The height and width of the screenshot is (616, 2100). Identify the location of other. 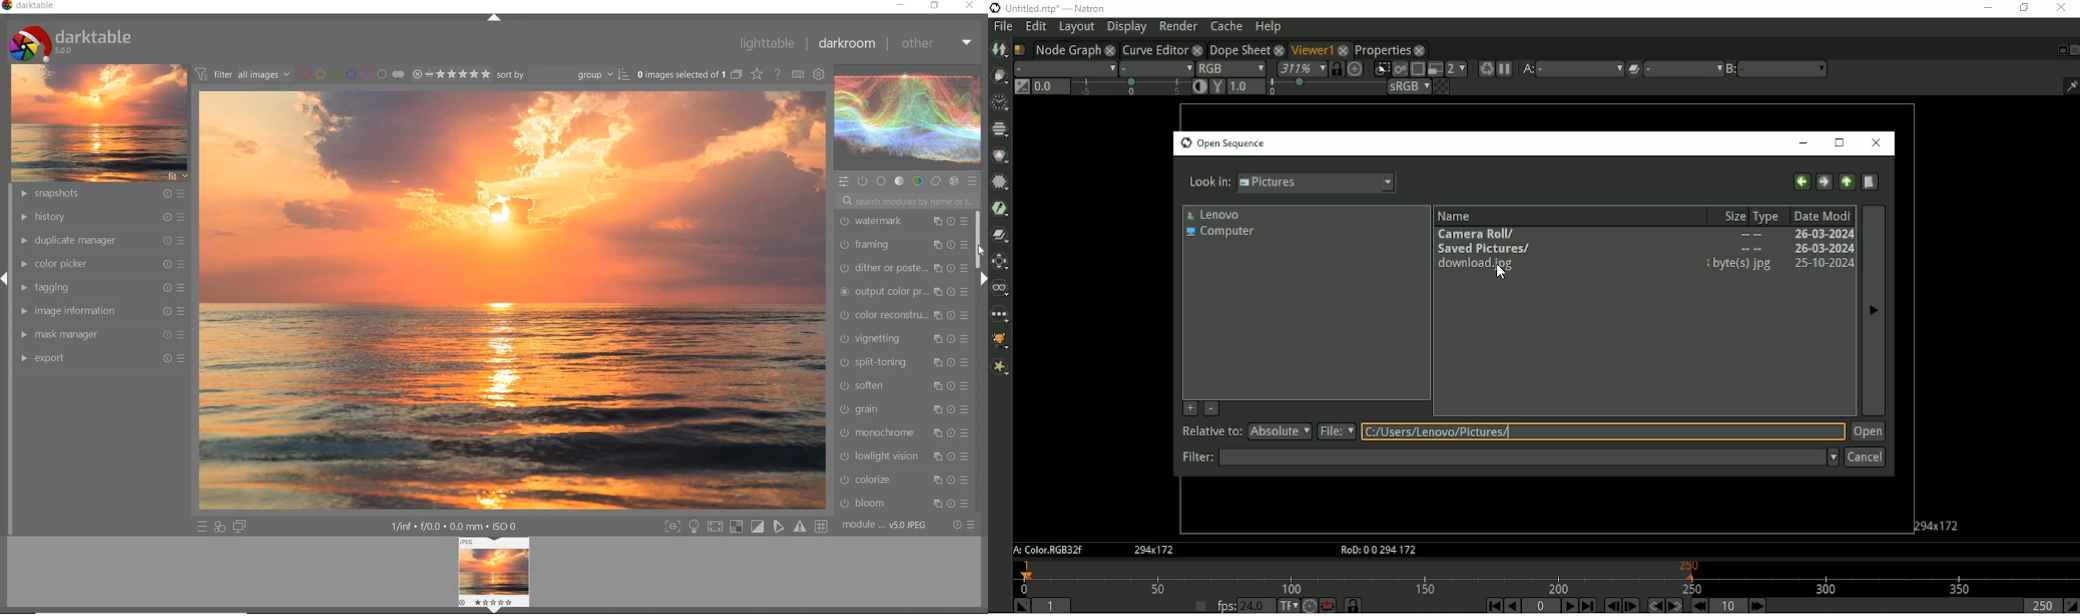
(938, 46).